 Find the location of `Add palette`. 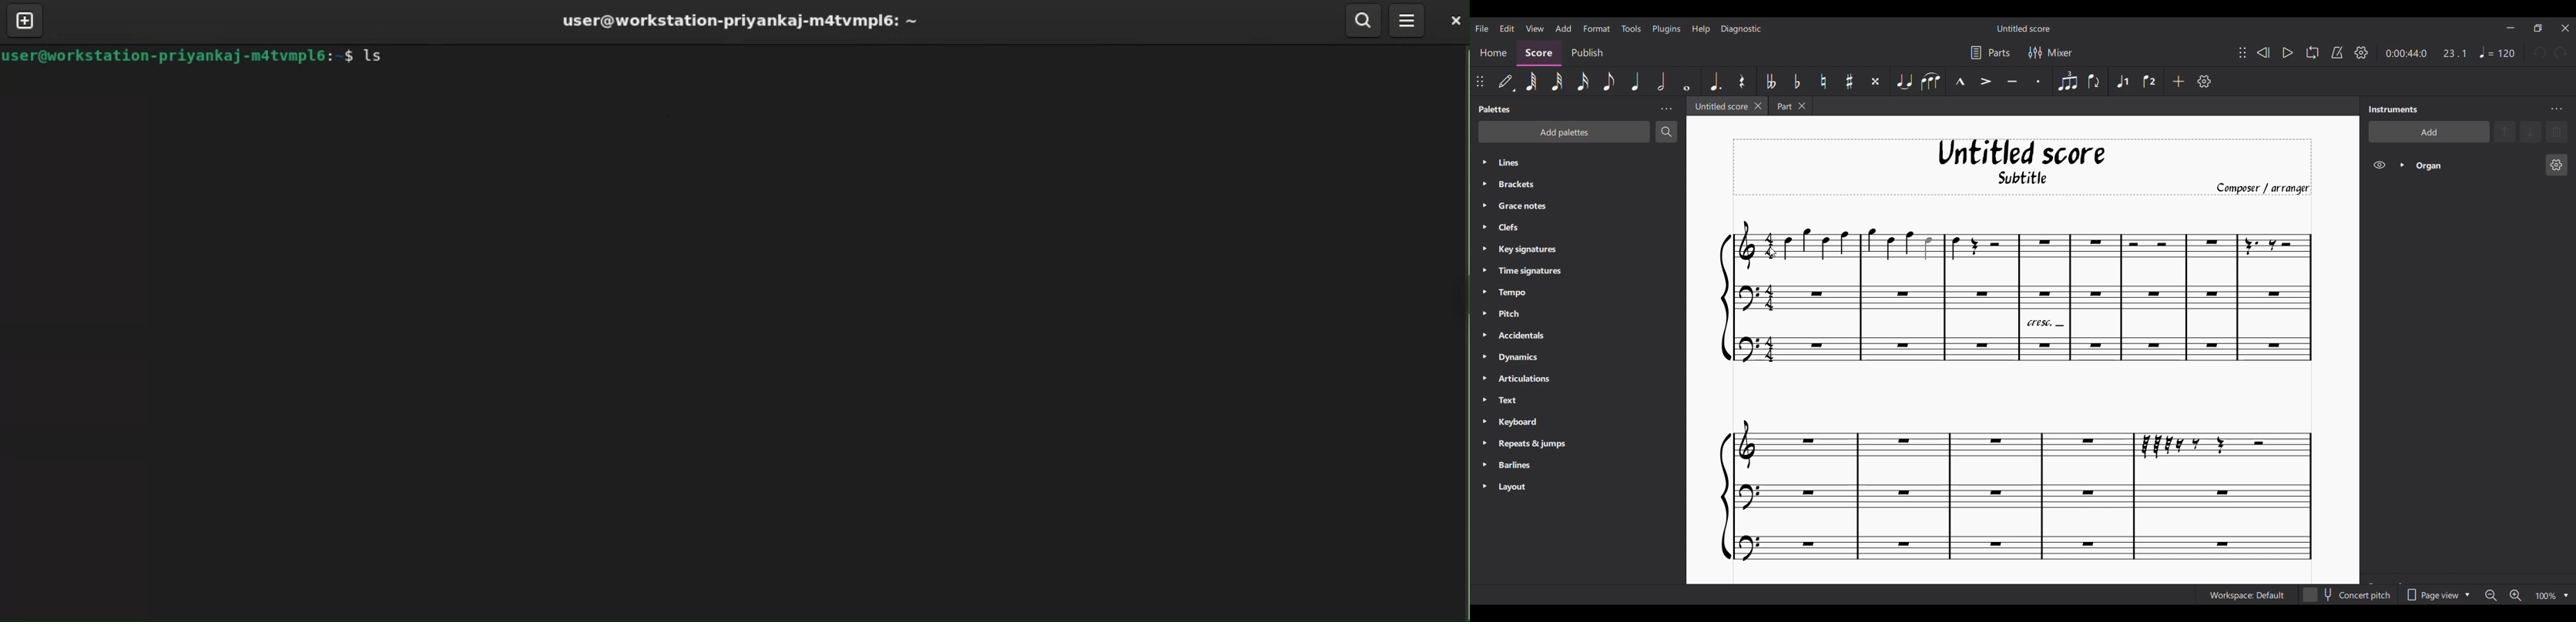

Add palette is located at coordinates (1564, 132).